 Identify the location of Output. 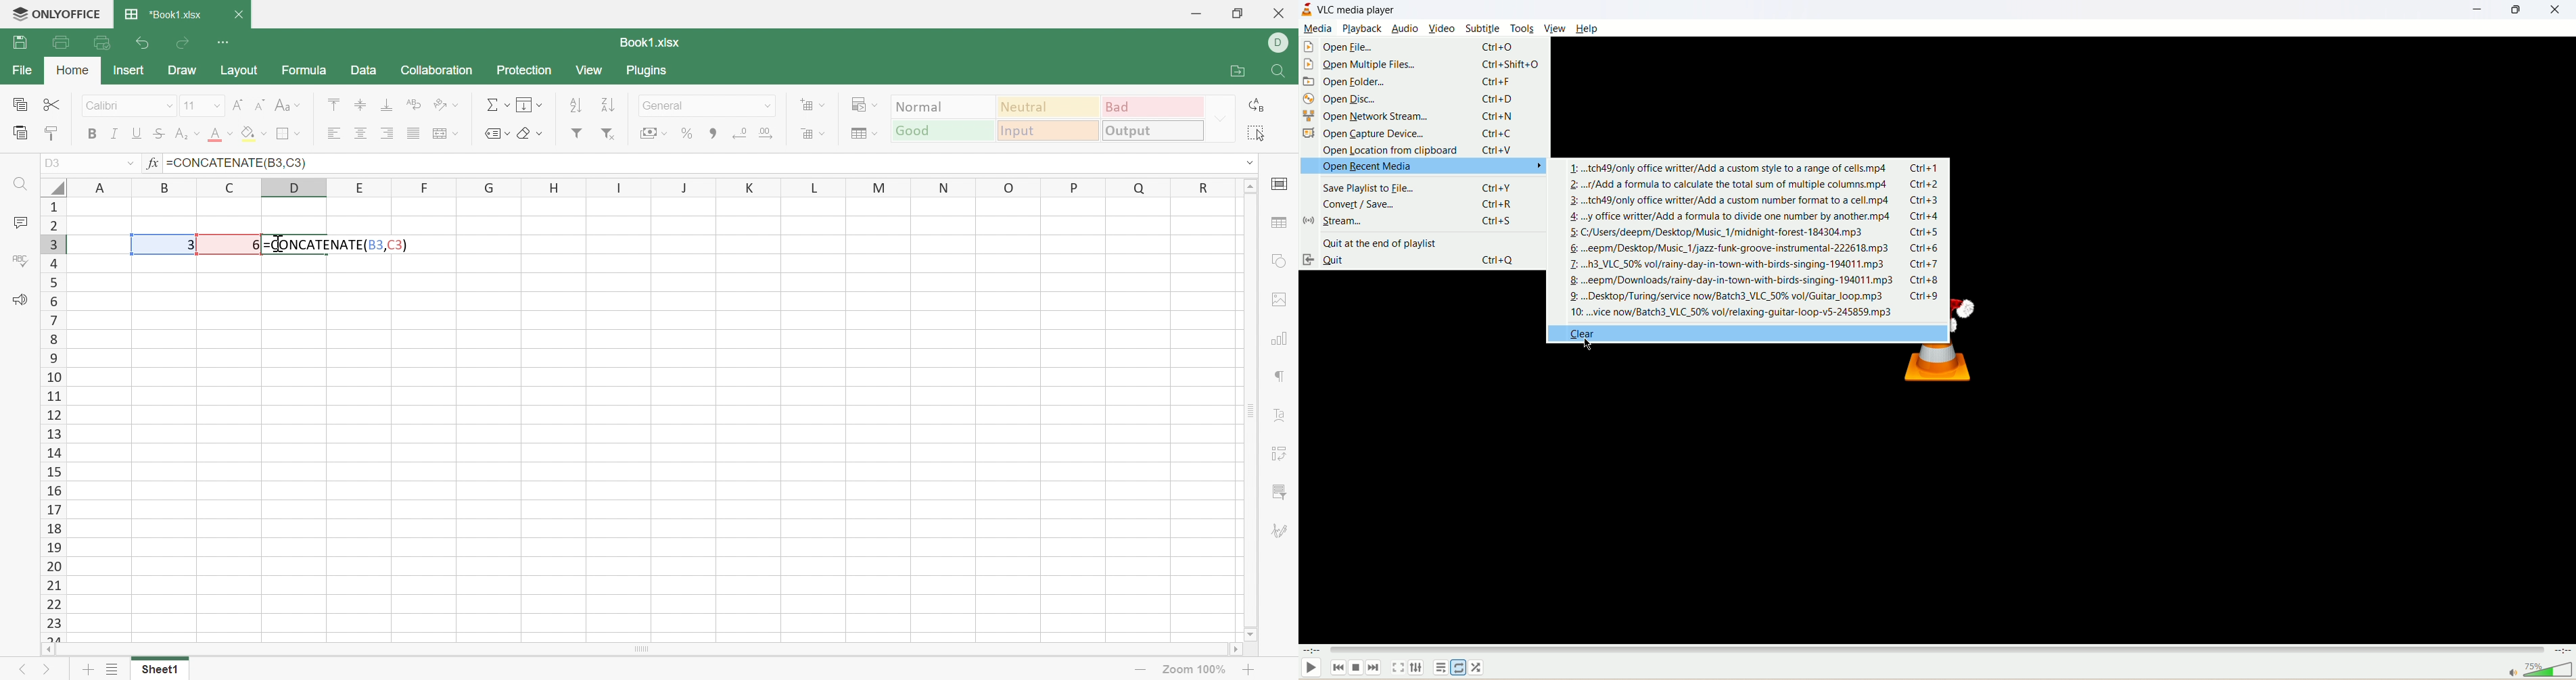
(1153, 132).